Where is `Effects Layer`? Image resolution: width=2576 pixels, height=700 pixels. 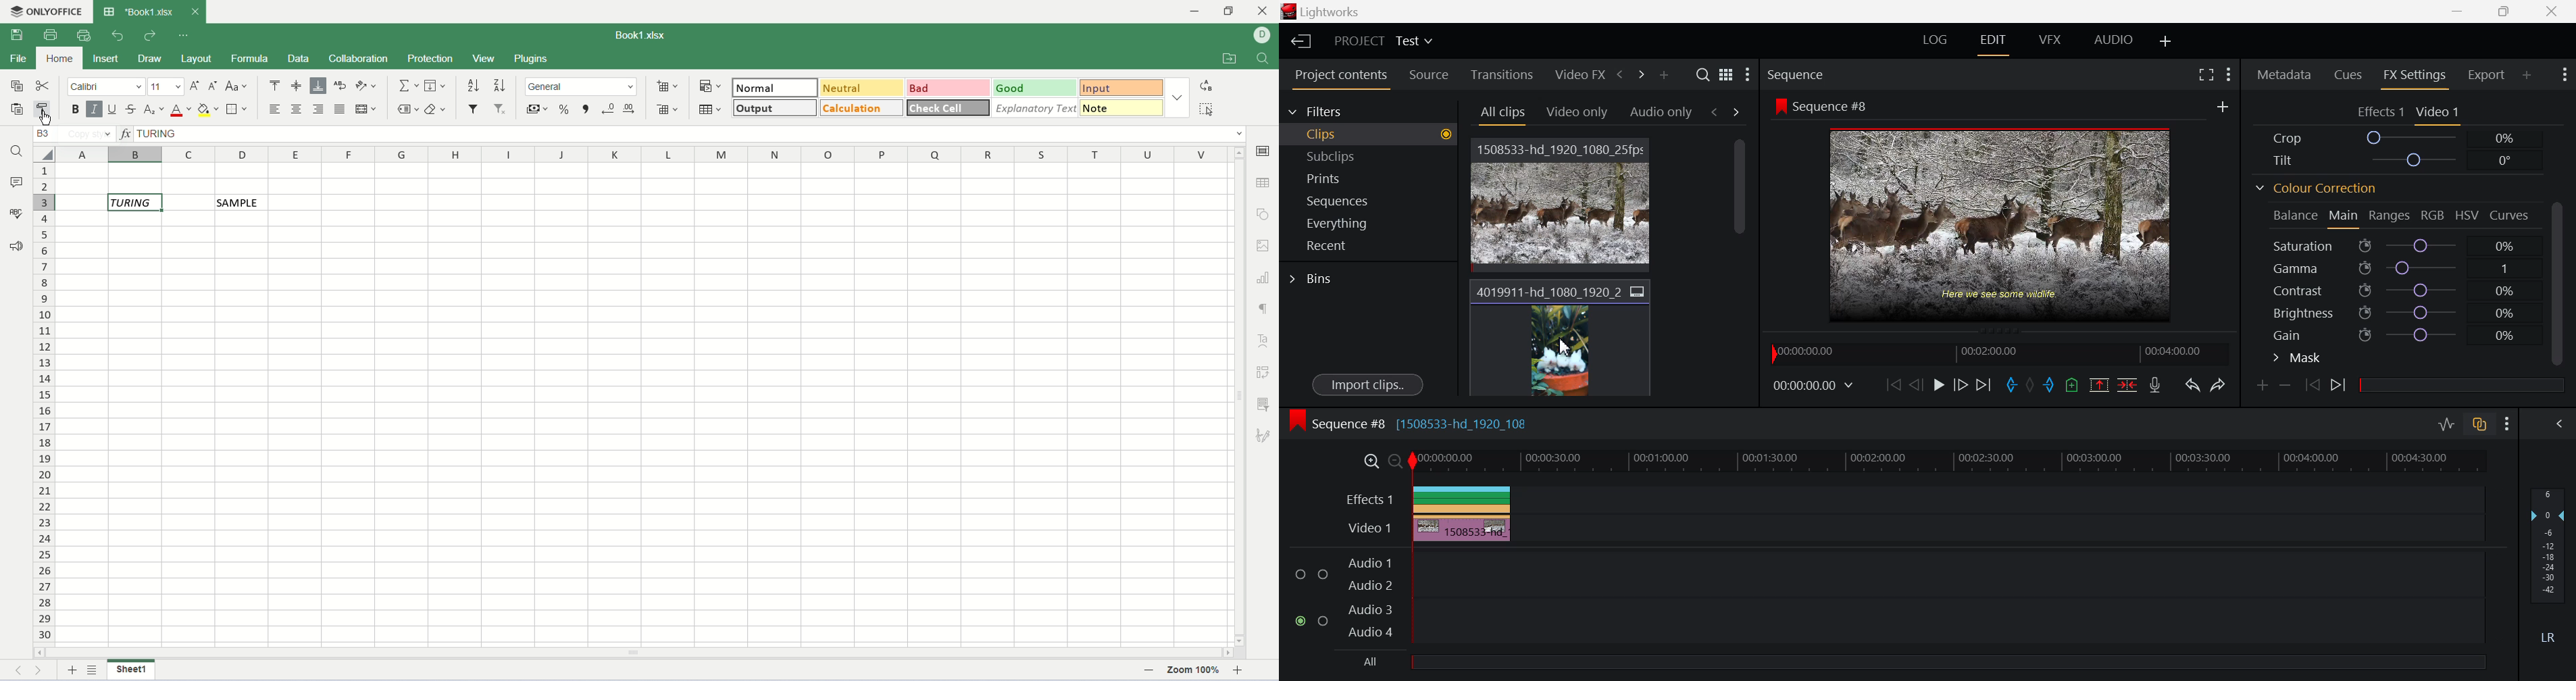
Effects Layer is located at coordinates (1906, 498).